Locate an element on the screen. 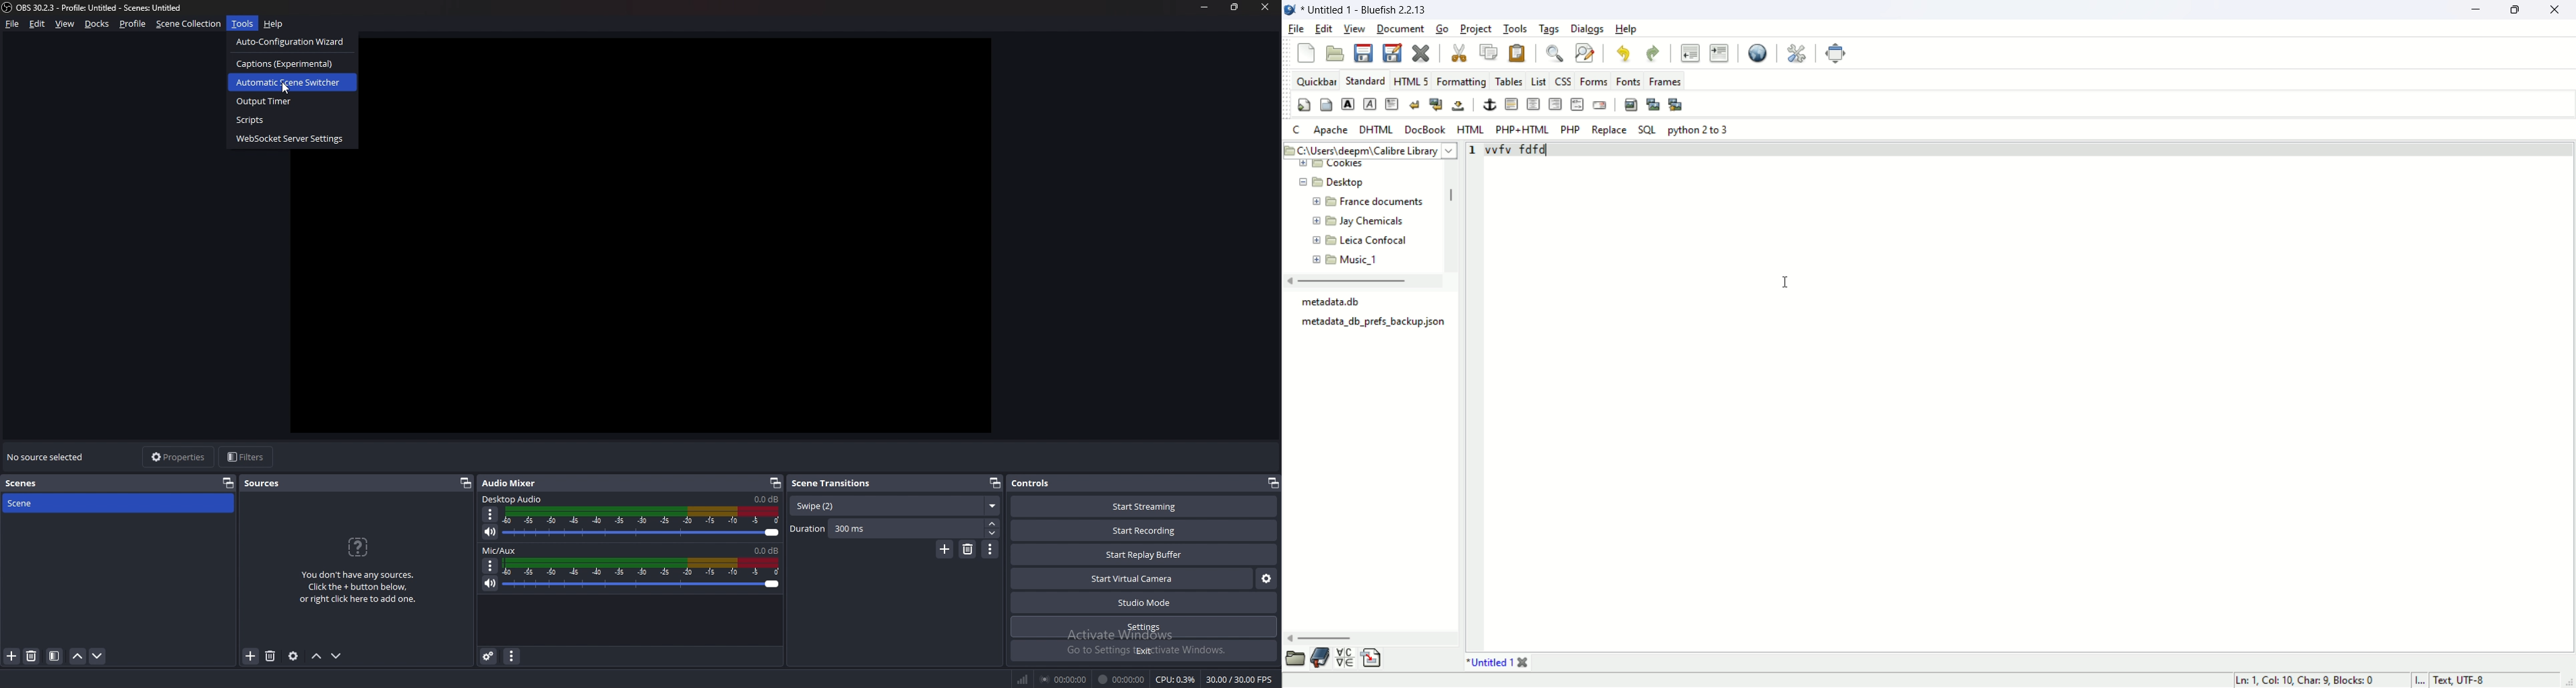 The width and height of the screenshot is (2576, 700). start virtual camera is located at coordinates (1134, 578).